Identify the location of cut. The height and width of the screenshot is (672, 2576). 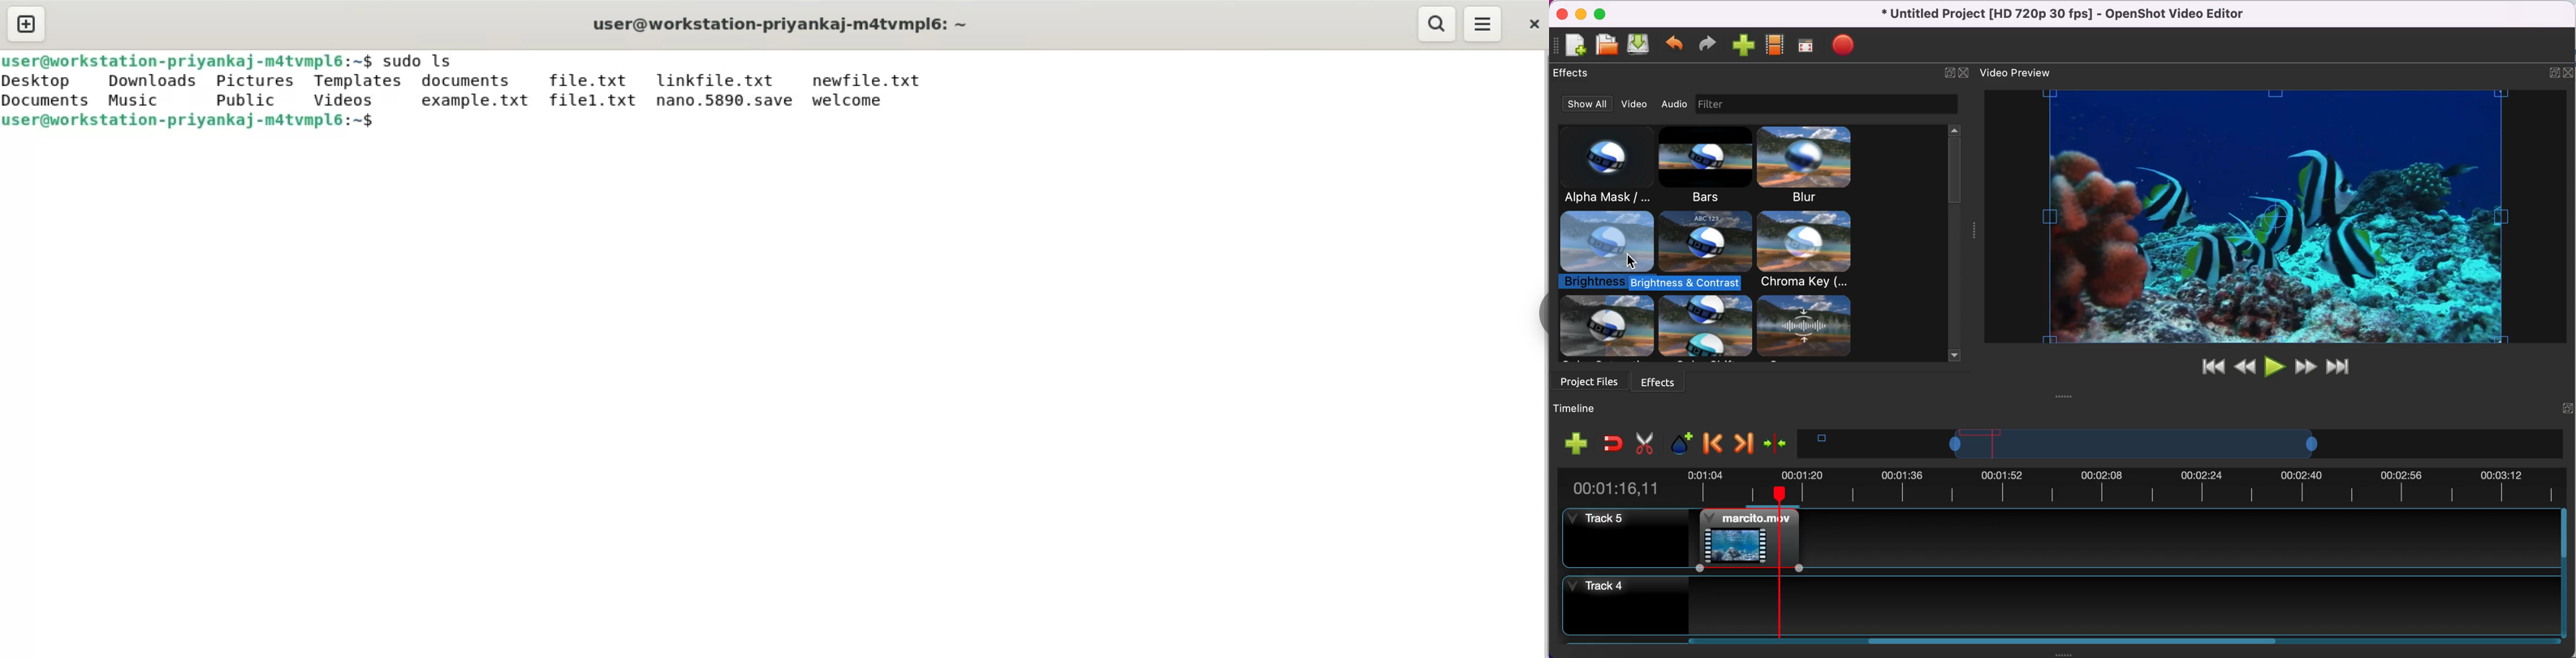
(1643, 442).